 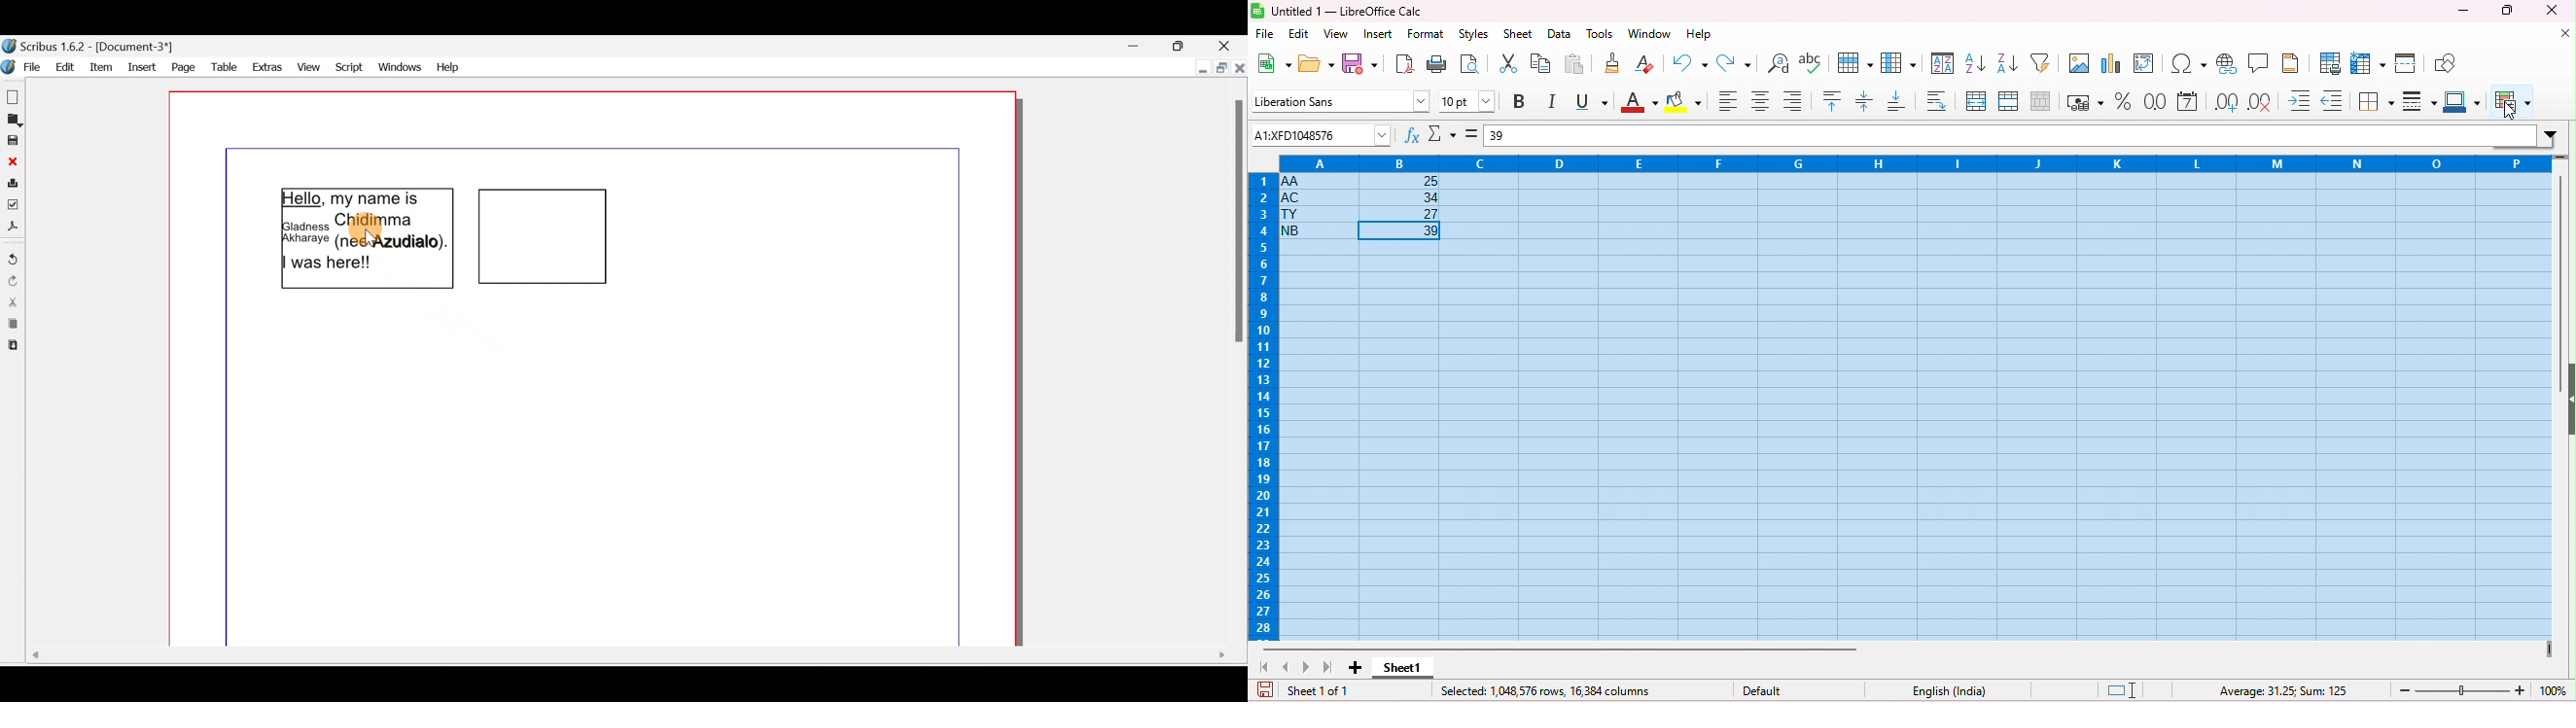 What do you see at coordinates (98, 46) in the screenshot?
I see `Document name` at bounding box center [98, 46].